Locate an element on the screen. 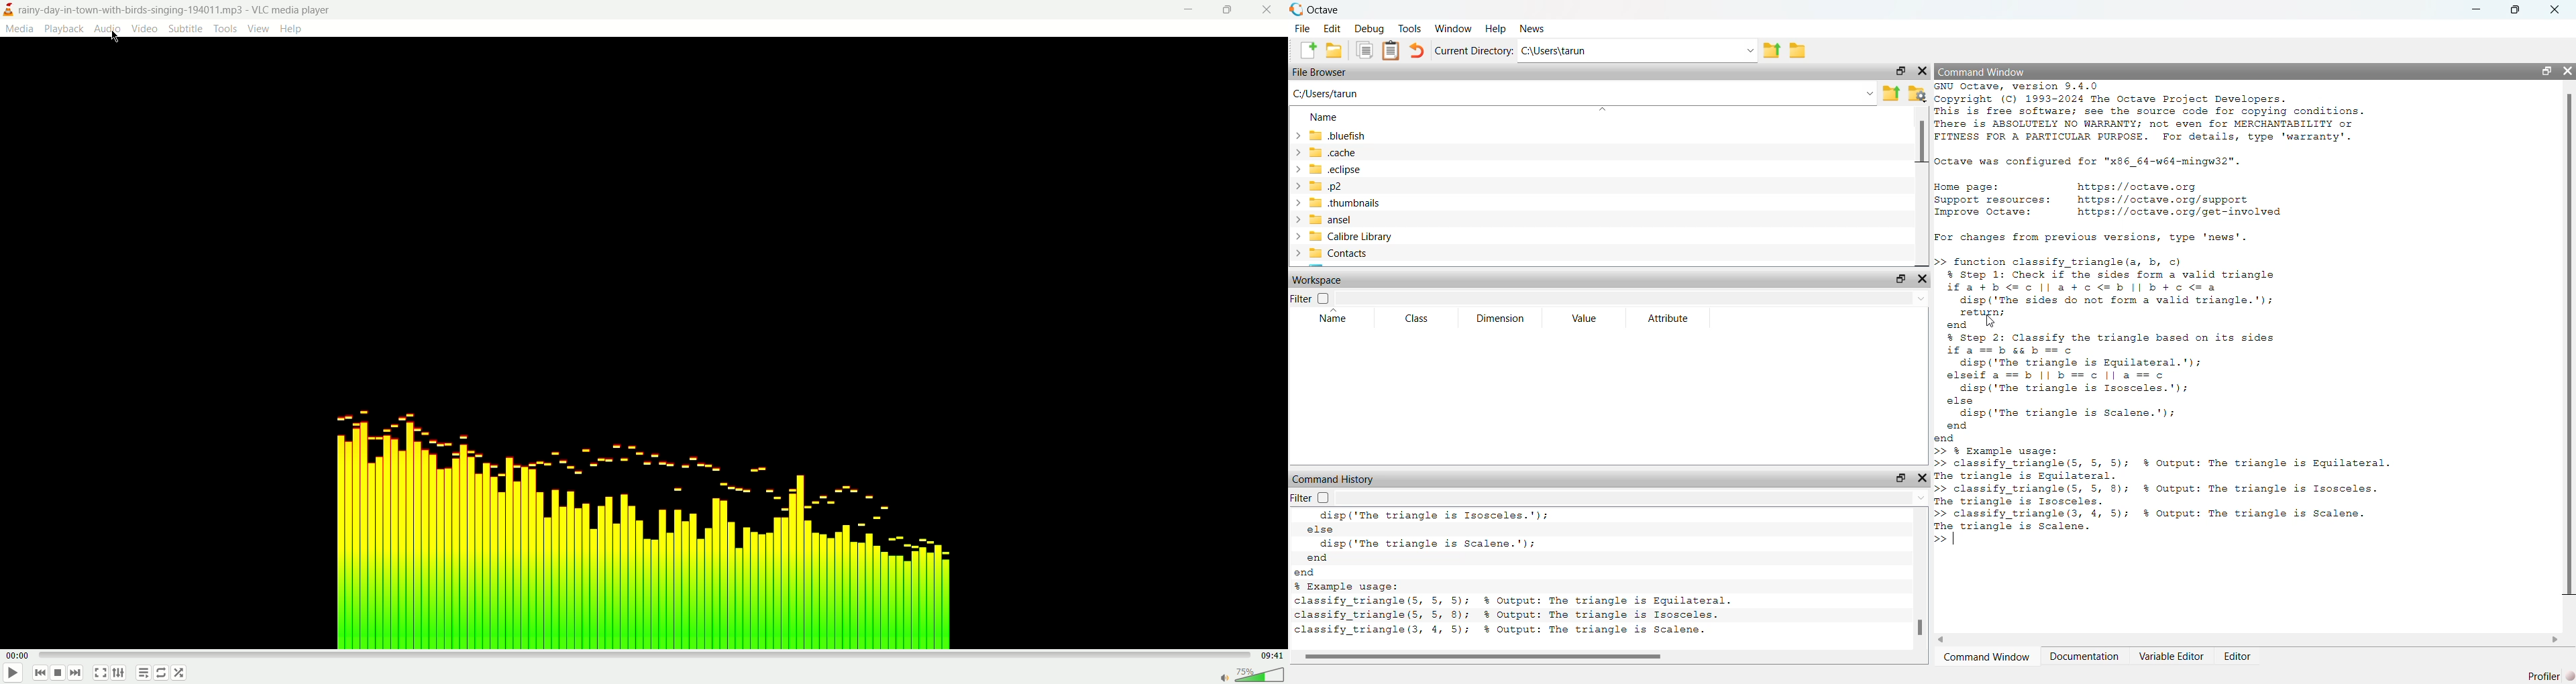 The image size is (2576, 700). filter is located at coordinates (1312, 299).